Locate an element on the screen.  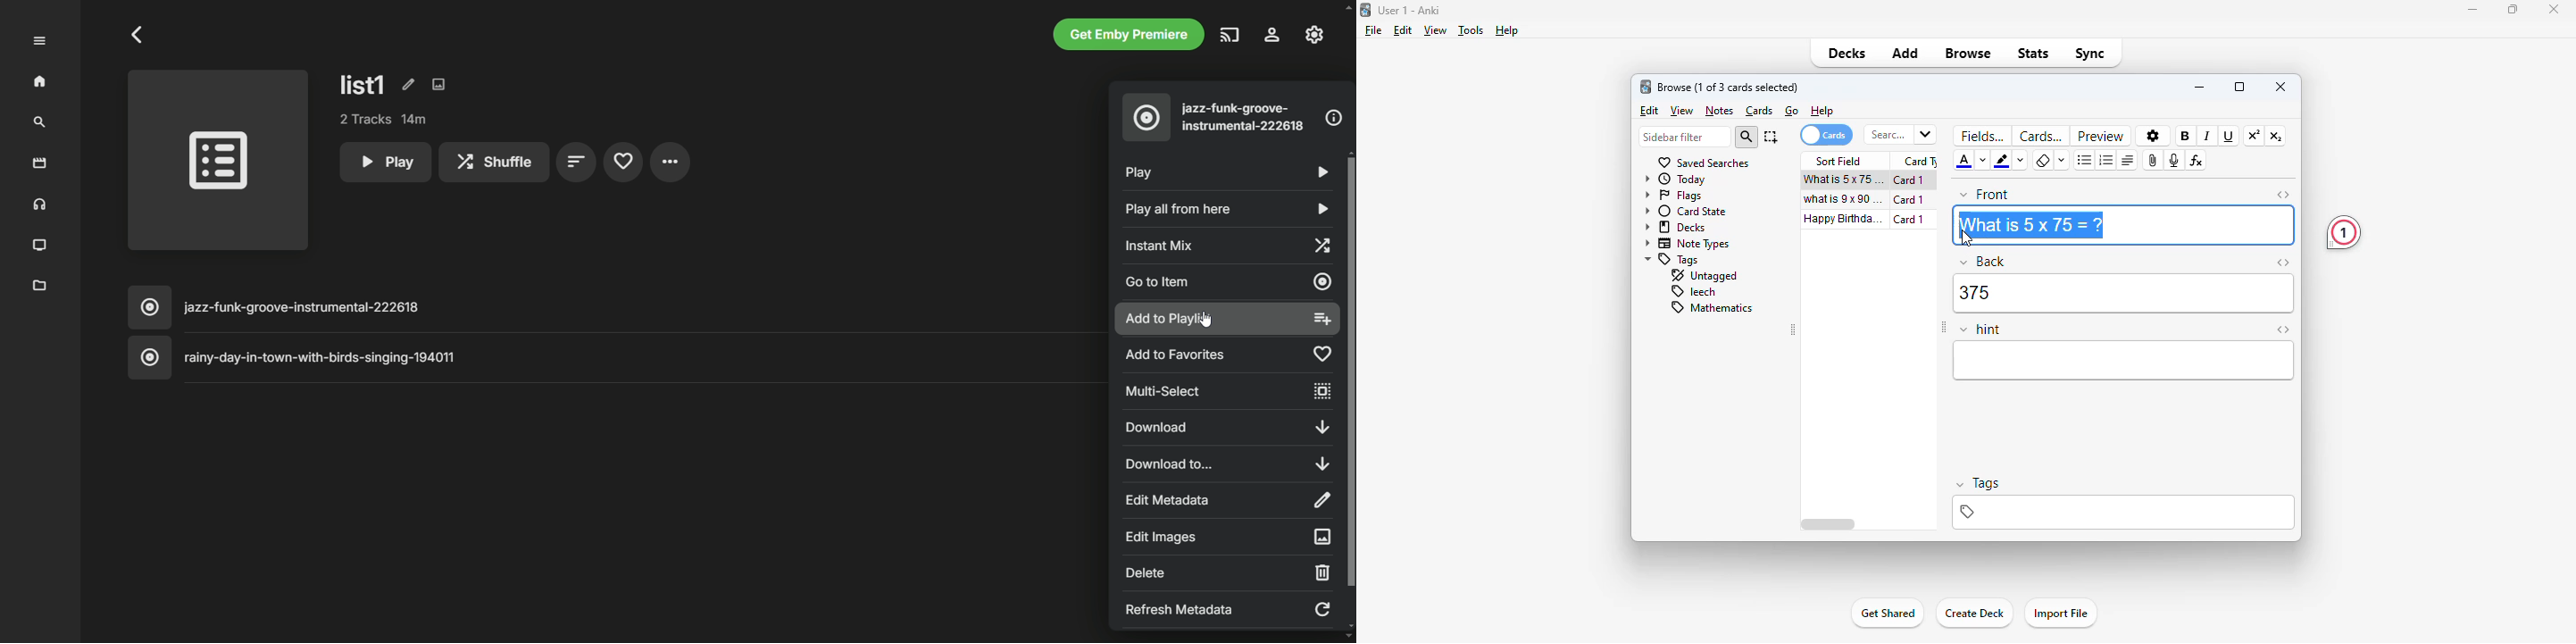
what is 5x75=? is located at coordinates (1844, 180).